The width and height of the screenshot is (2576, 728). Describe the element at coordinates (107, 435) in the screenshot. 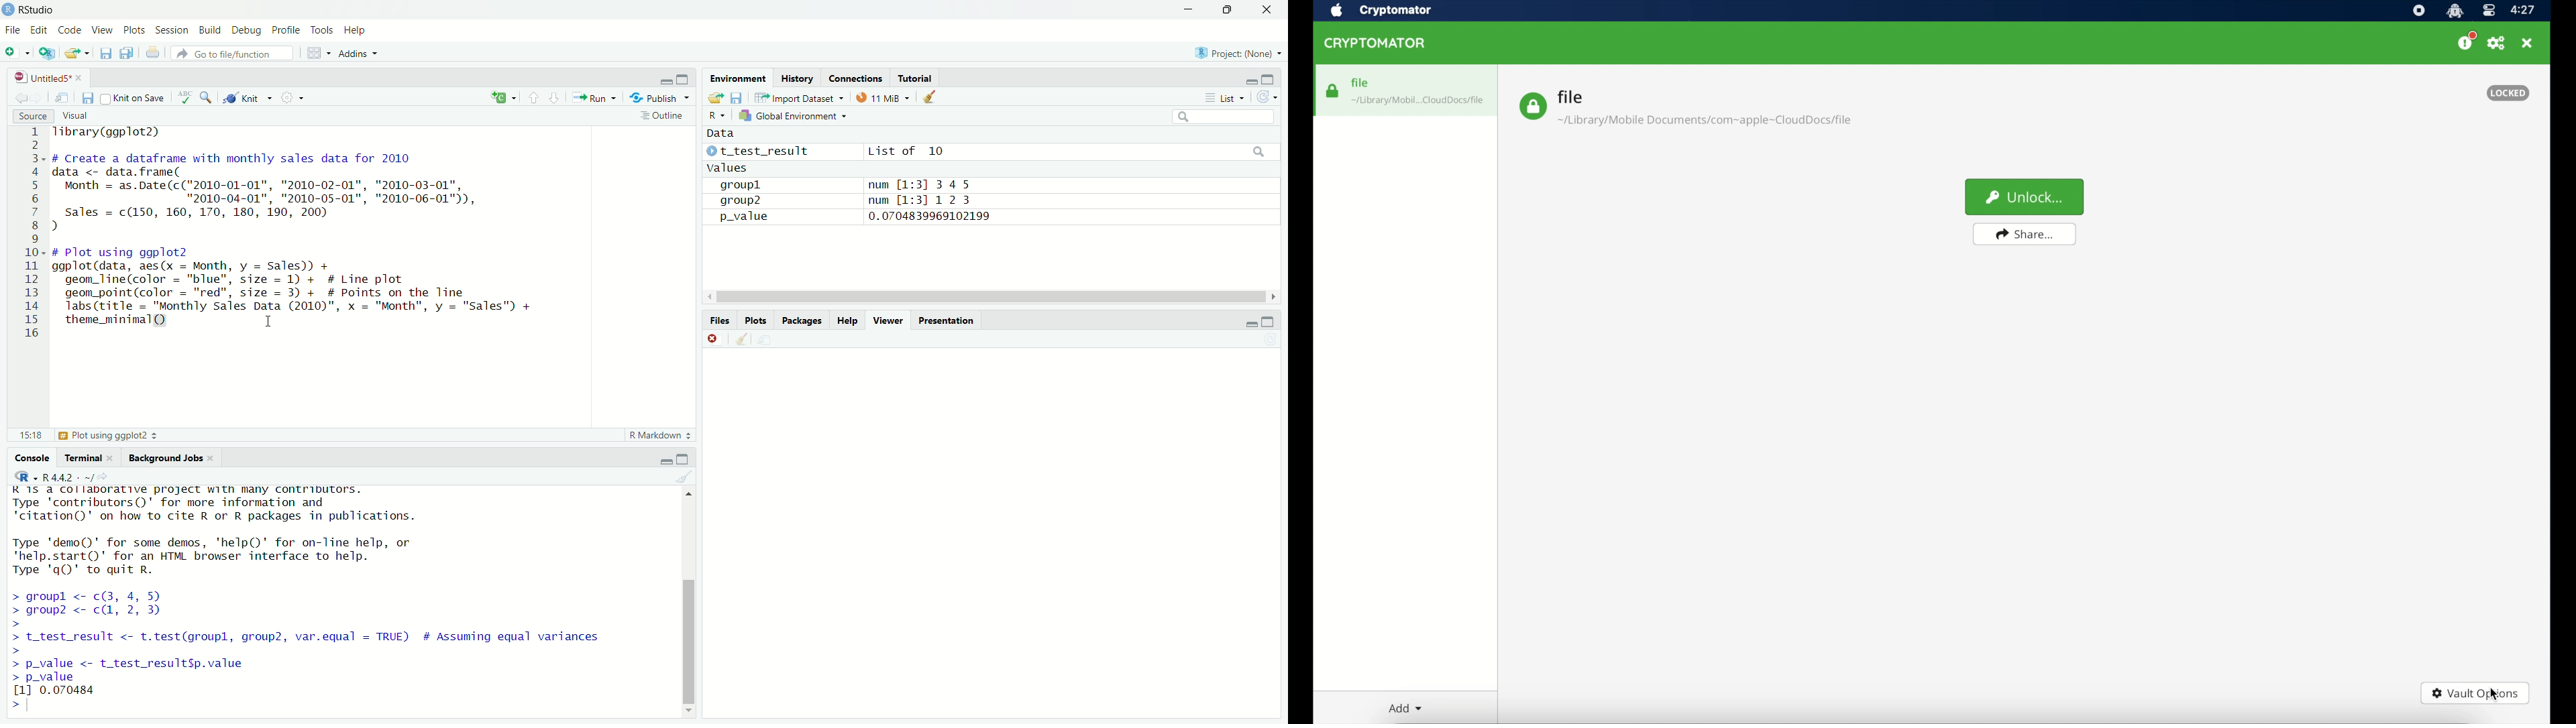

I see `Plot using ggplot2` at that location.